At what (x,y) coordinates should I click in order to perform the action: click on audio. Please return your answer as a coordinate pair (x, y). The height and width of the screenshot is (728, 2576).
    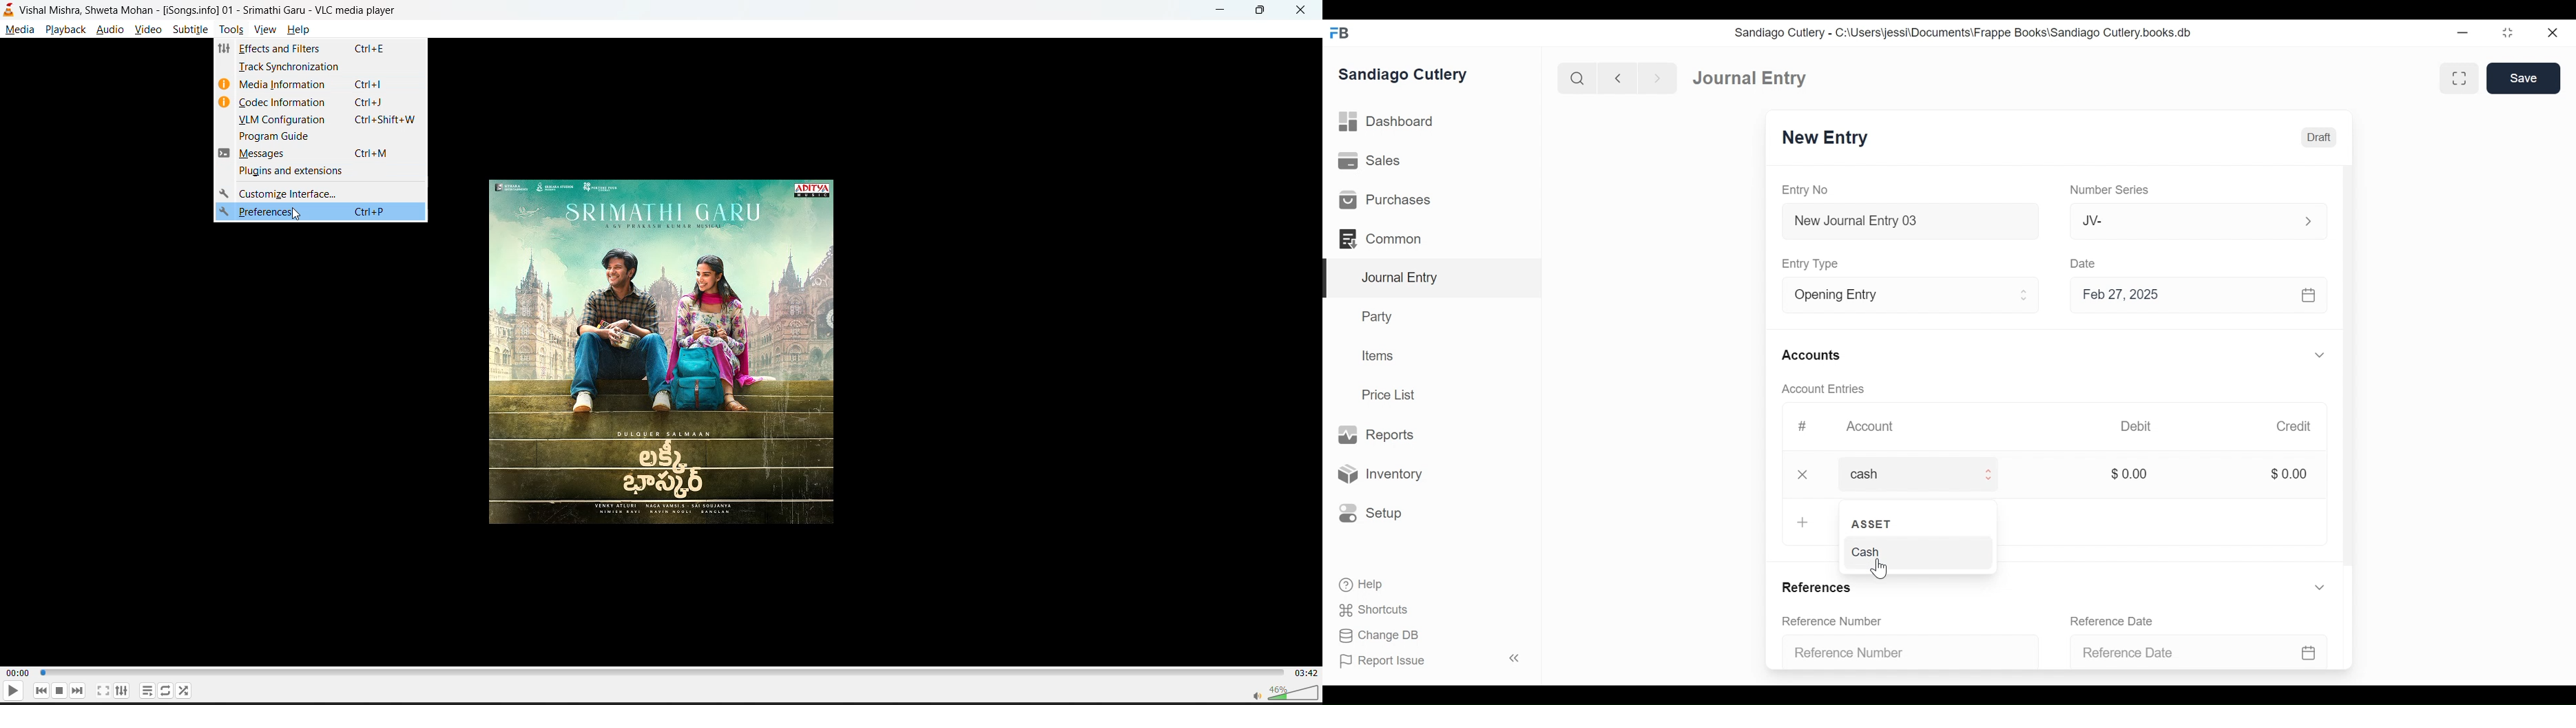
    Looking at the image, I should click on (111, 30).